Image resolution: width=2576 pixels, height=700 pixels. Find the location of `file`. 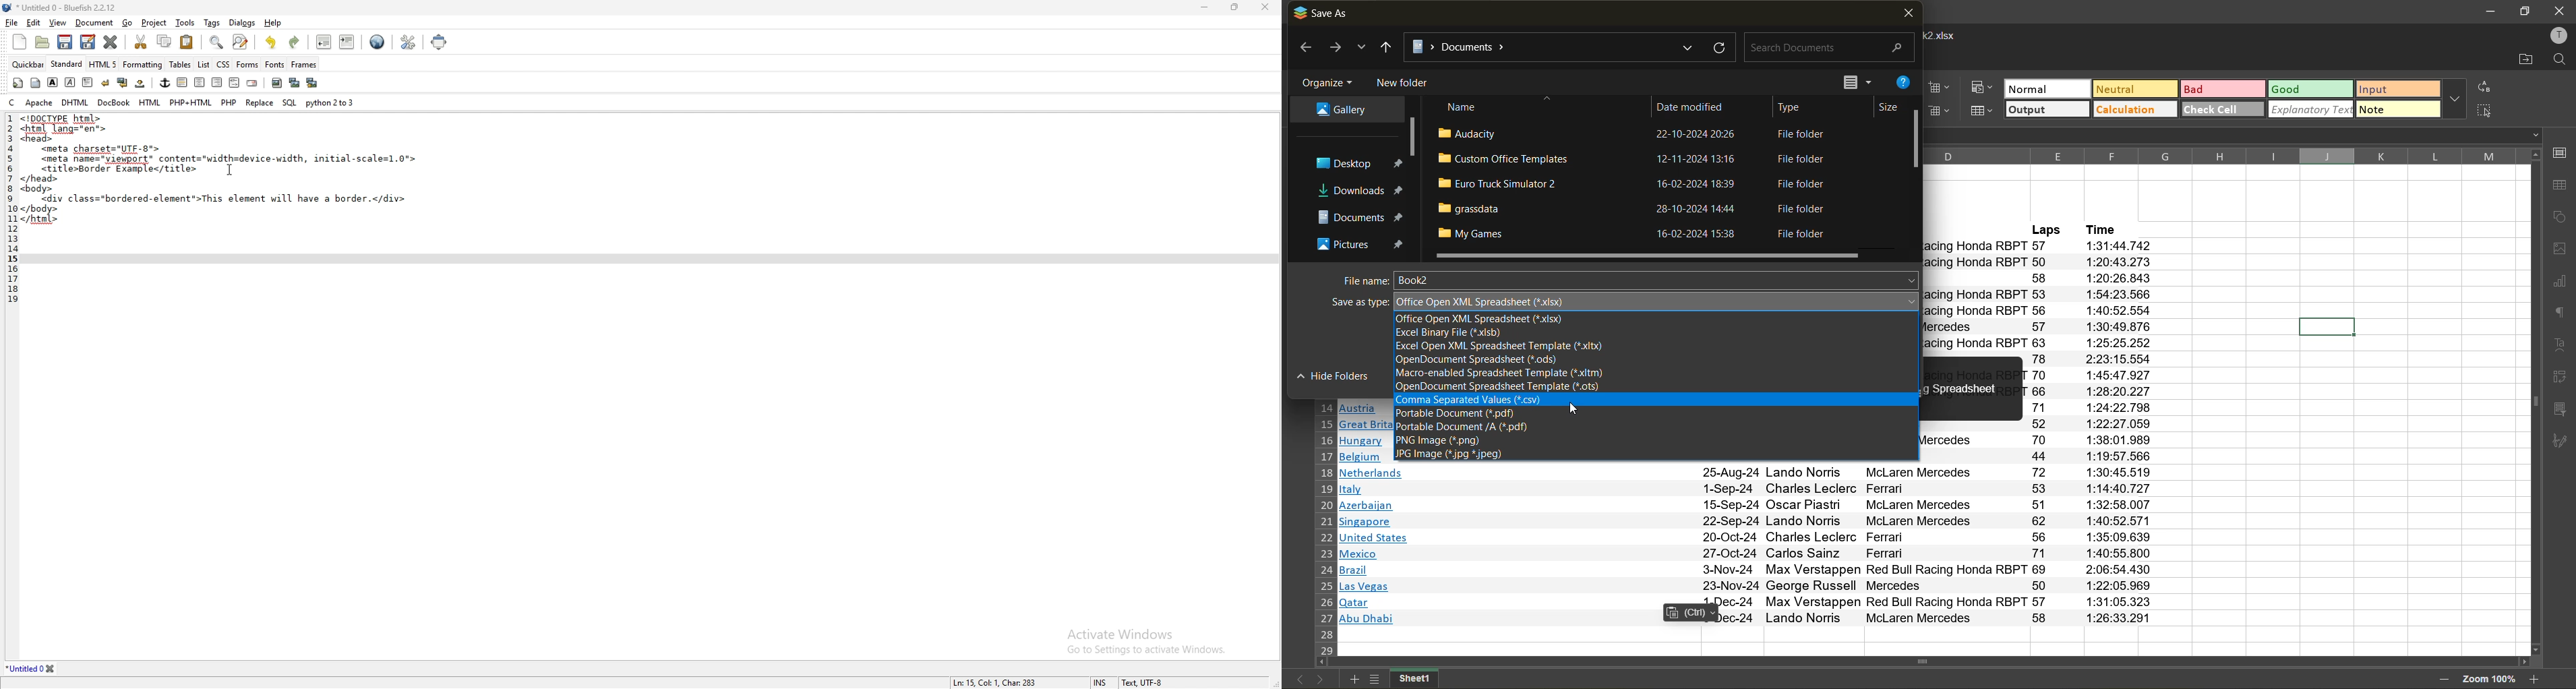

file is located at coordinates (1636, 234).